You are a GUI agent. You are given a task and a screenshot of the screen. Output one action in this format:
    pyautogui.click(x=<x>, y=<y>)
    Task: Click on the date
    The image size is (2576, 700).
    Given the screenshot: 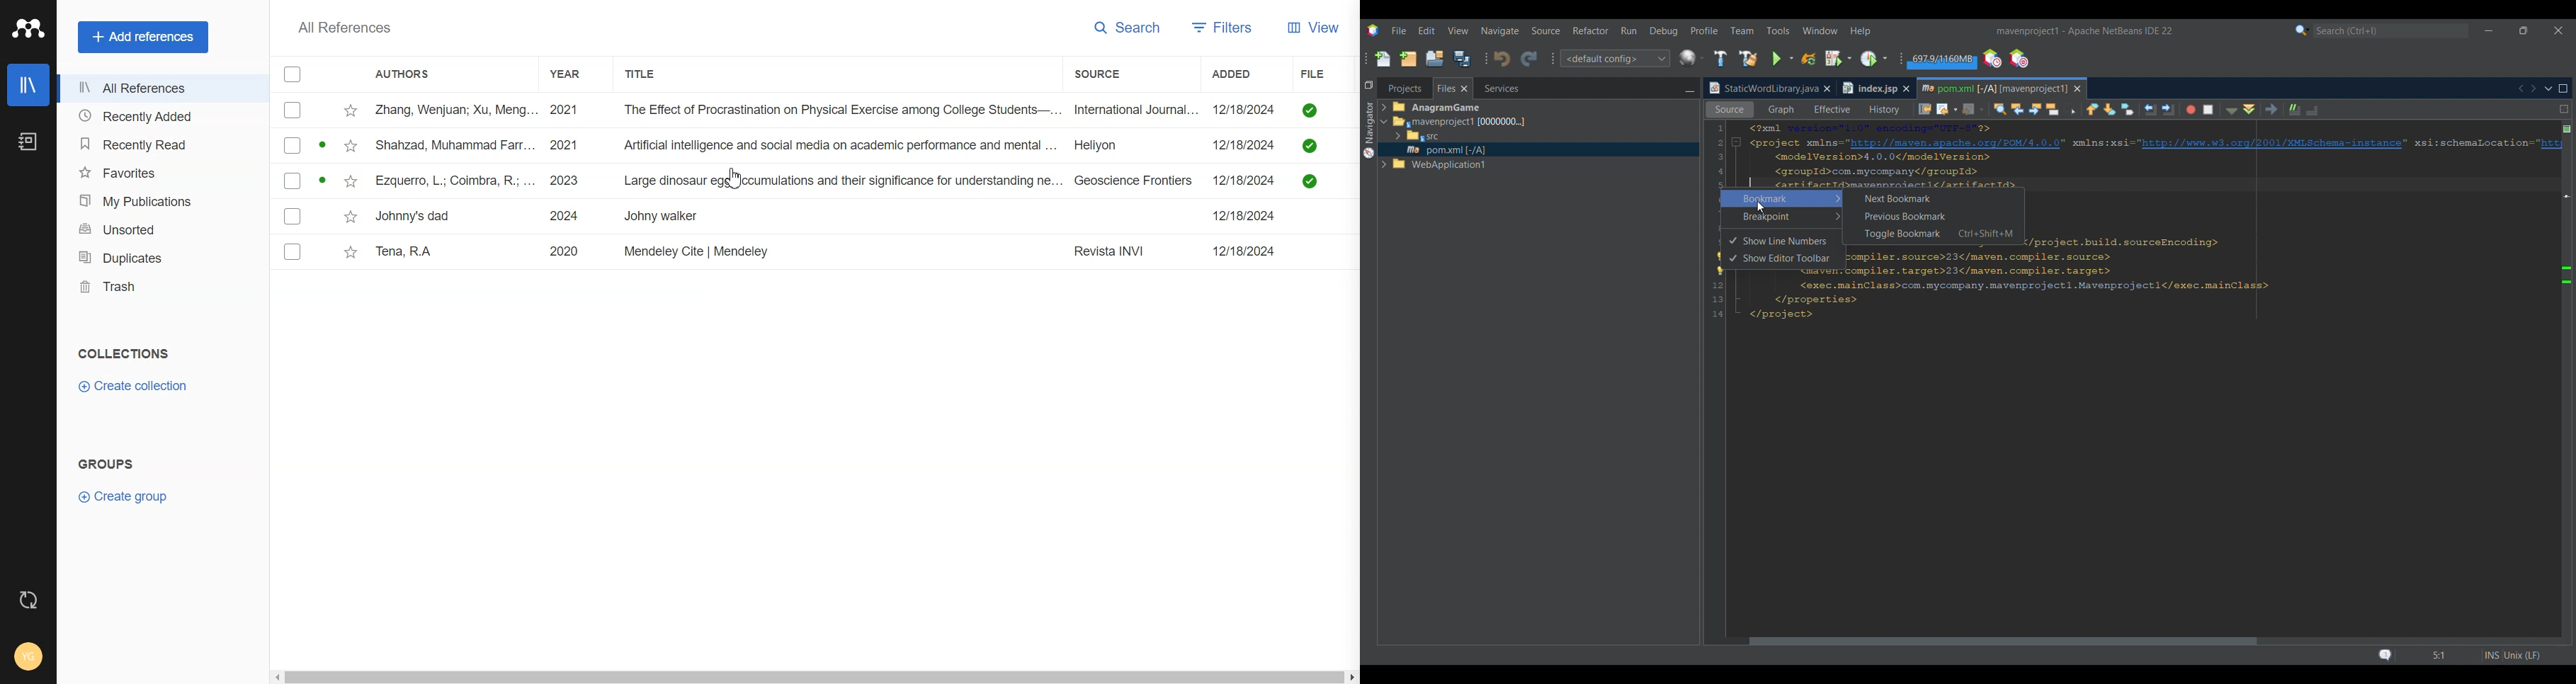 What is the action you would take?
    pyautogui.click(x=1244, y=144)
    